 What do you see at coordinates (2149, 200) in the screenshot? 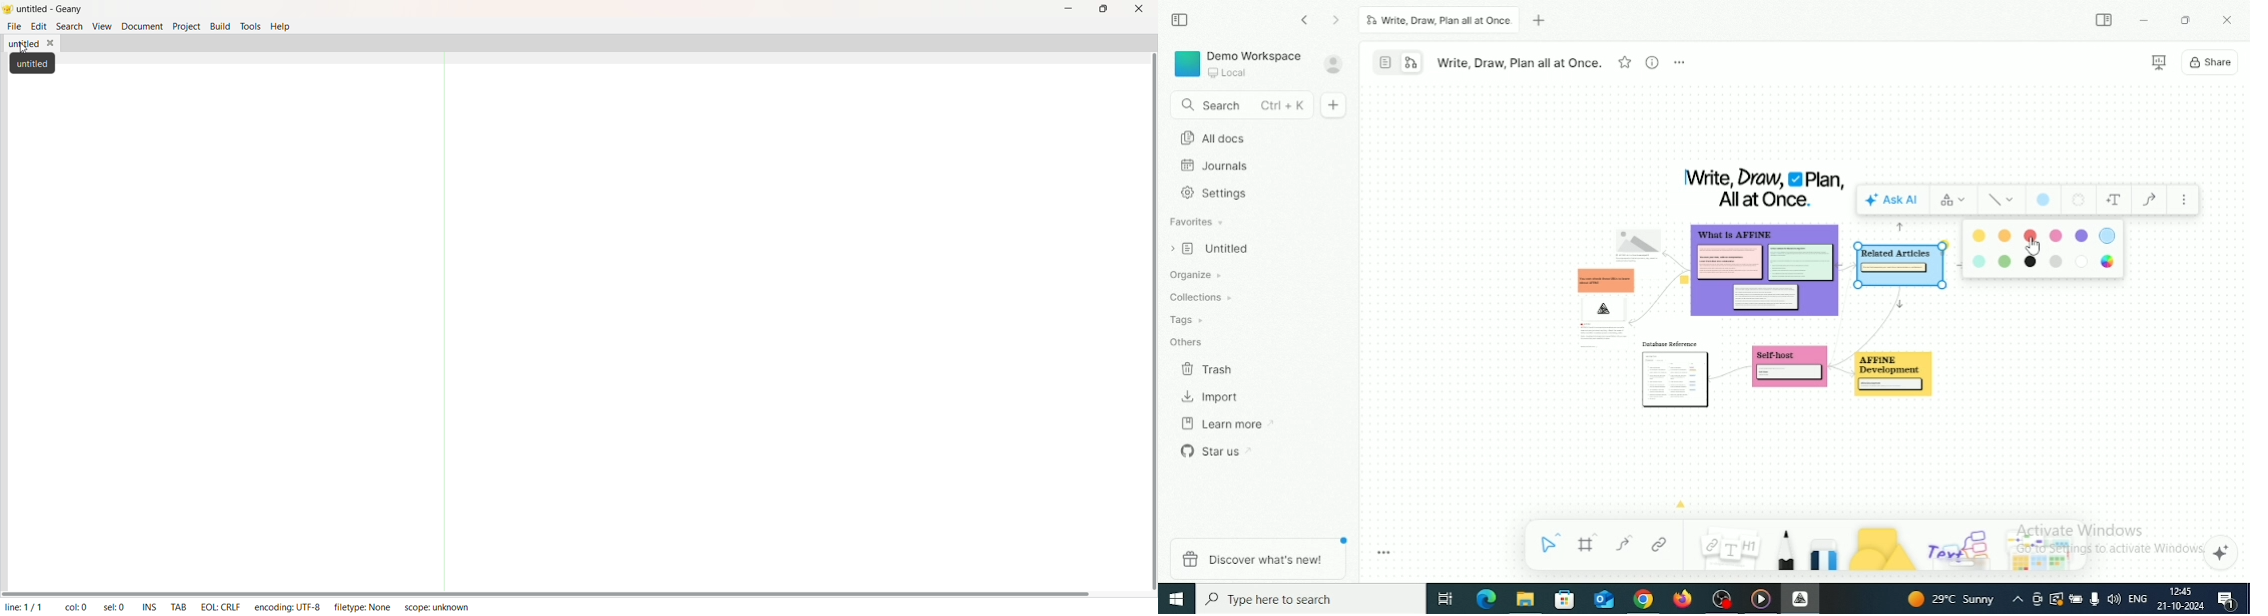
I see `Draw connector` at bounding box center [2149, 200].